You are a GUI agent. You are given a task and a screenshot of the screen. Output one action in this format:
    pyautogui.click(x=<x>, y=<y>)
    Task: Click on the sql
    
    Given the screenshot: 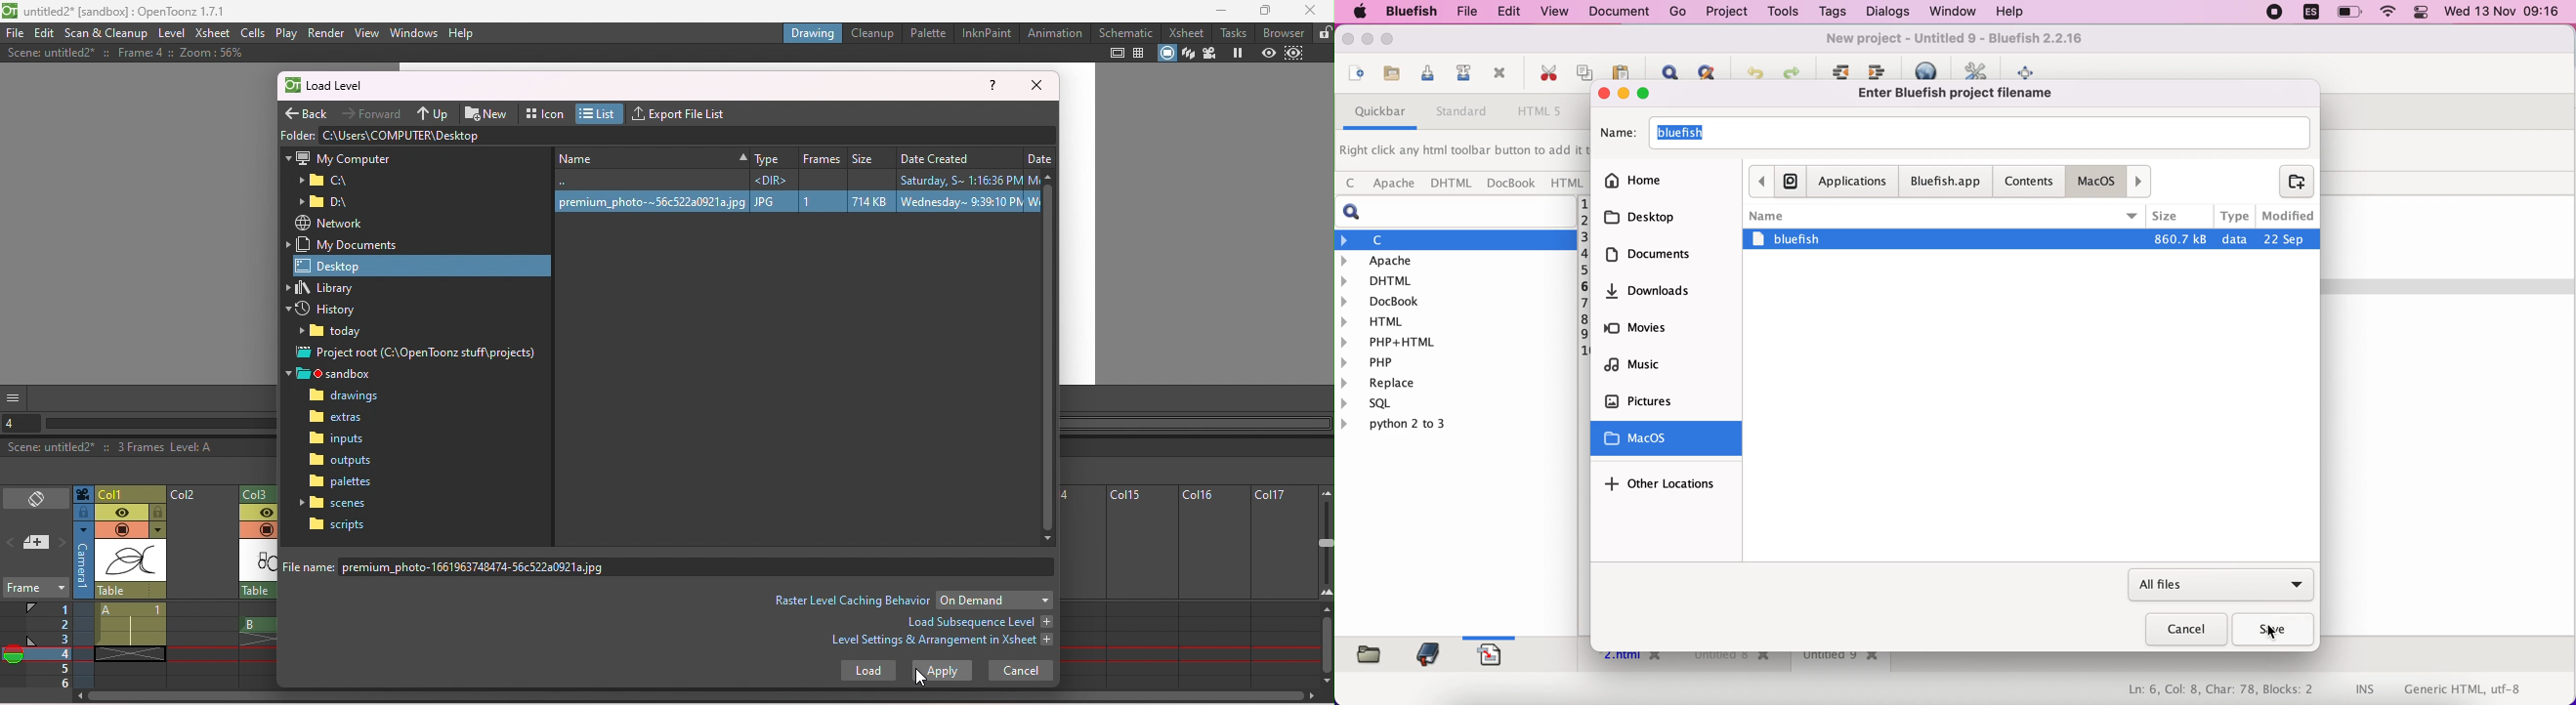 What is the action you would take?
    pyautogui.click(x=1373, y=405)
    